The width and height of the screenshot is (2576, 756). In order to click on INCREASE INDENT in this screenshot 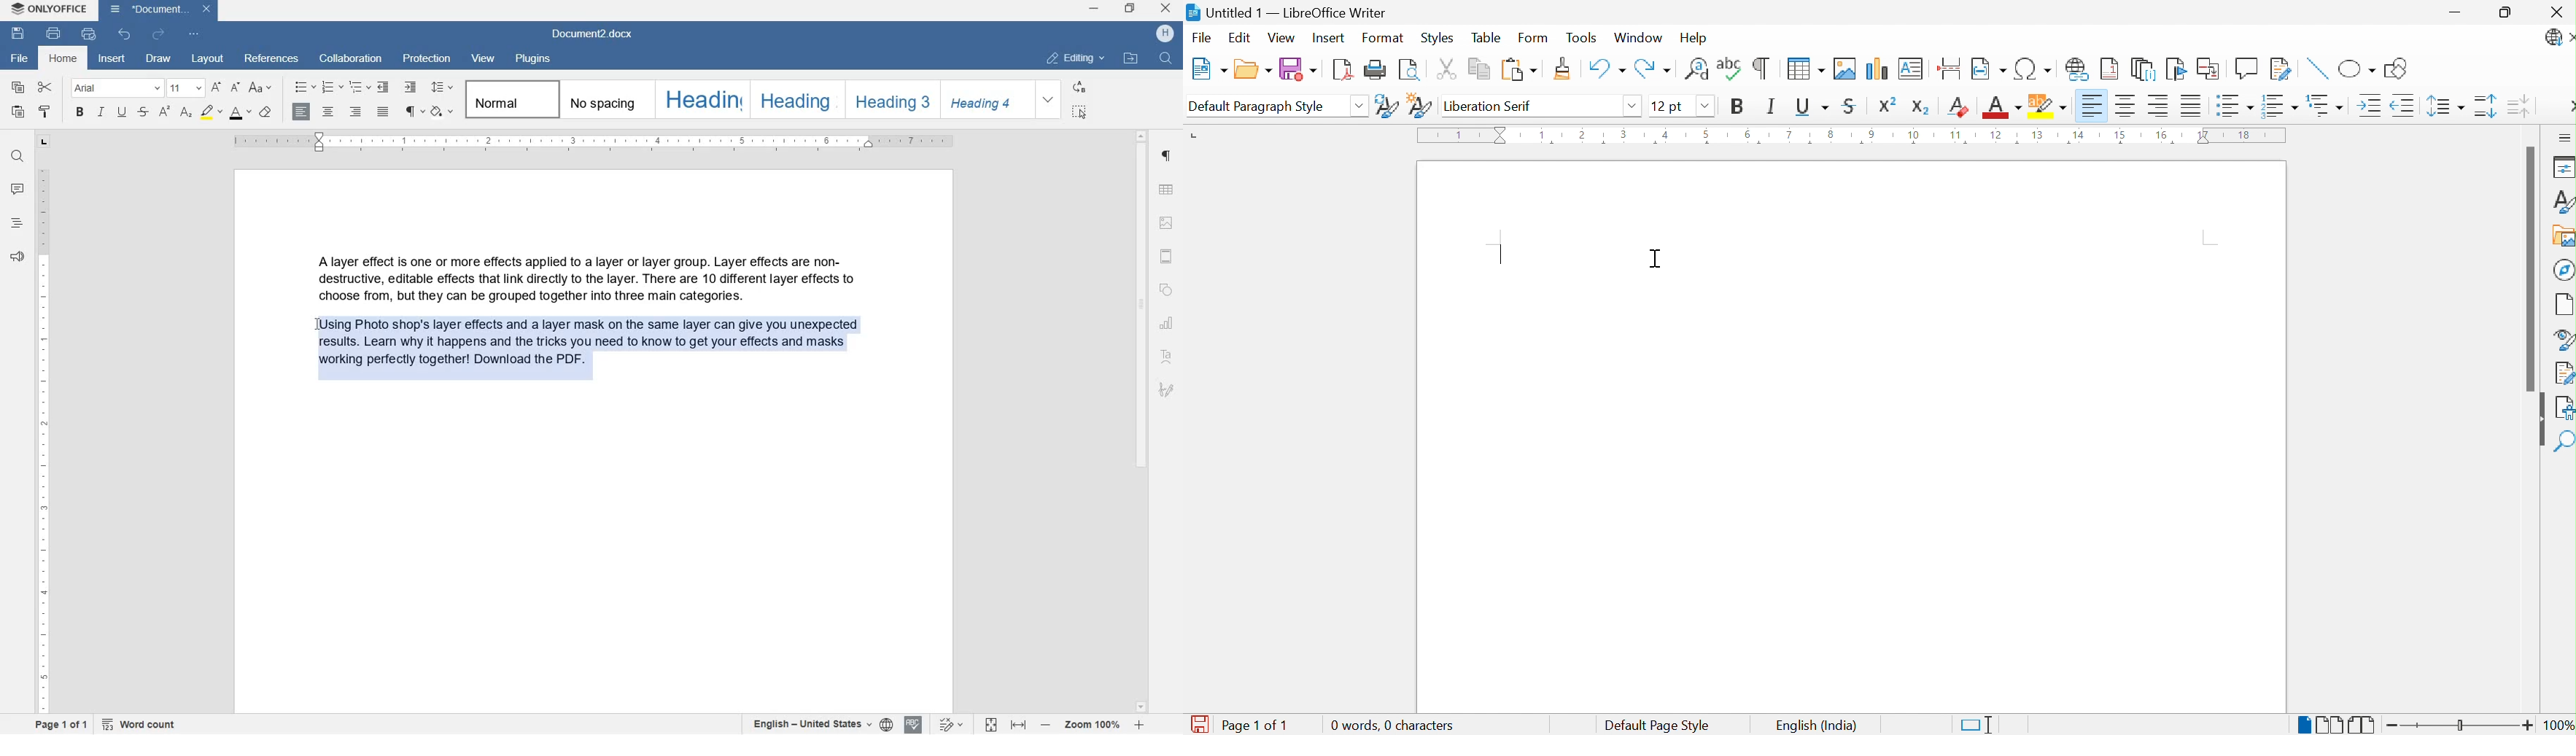, I will do `click(410, 88)`.